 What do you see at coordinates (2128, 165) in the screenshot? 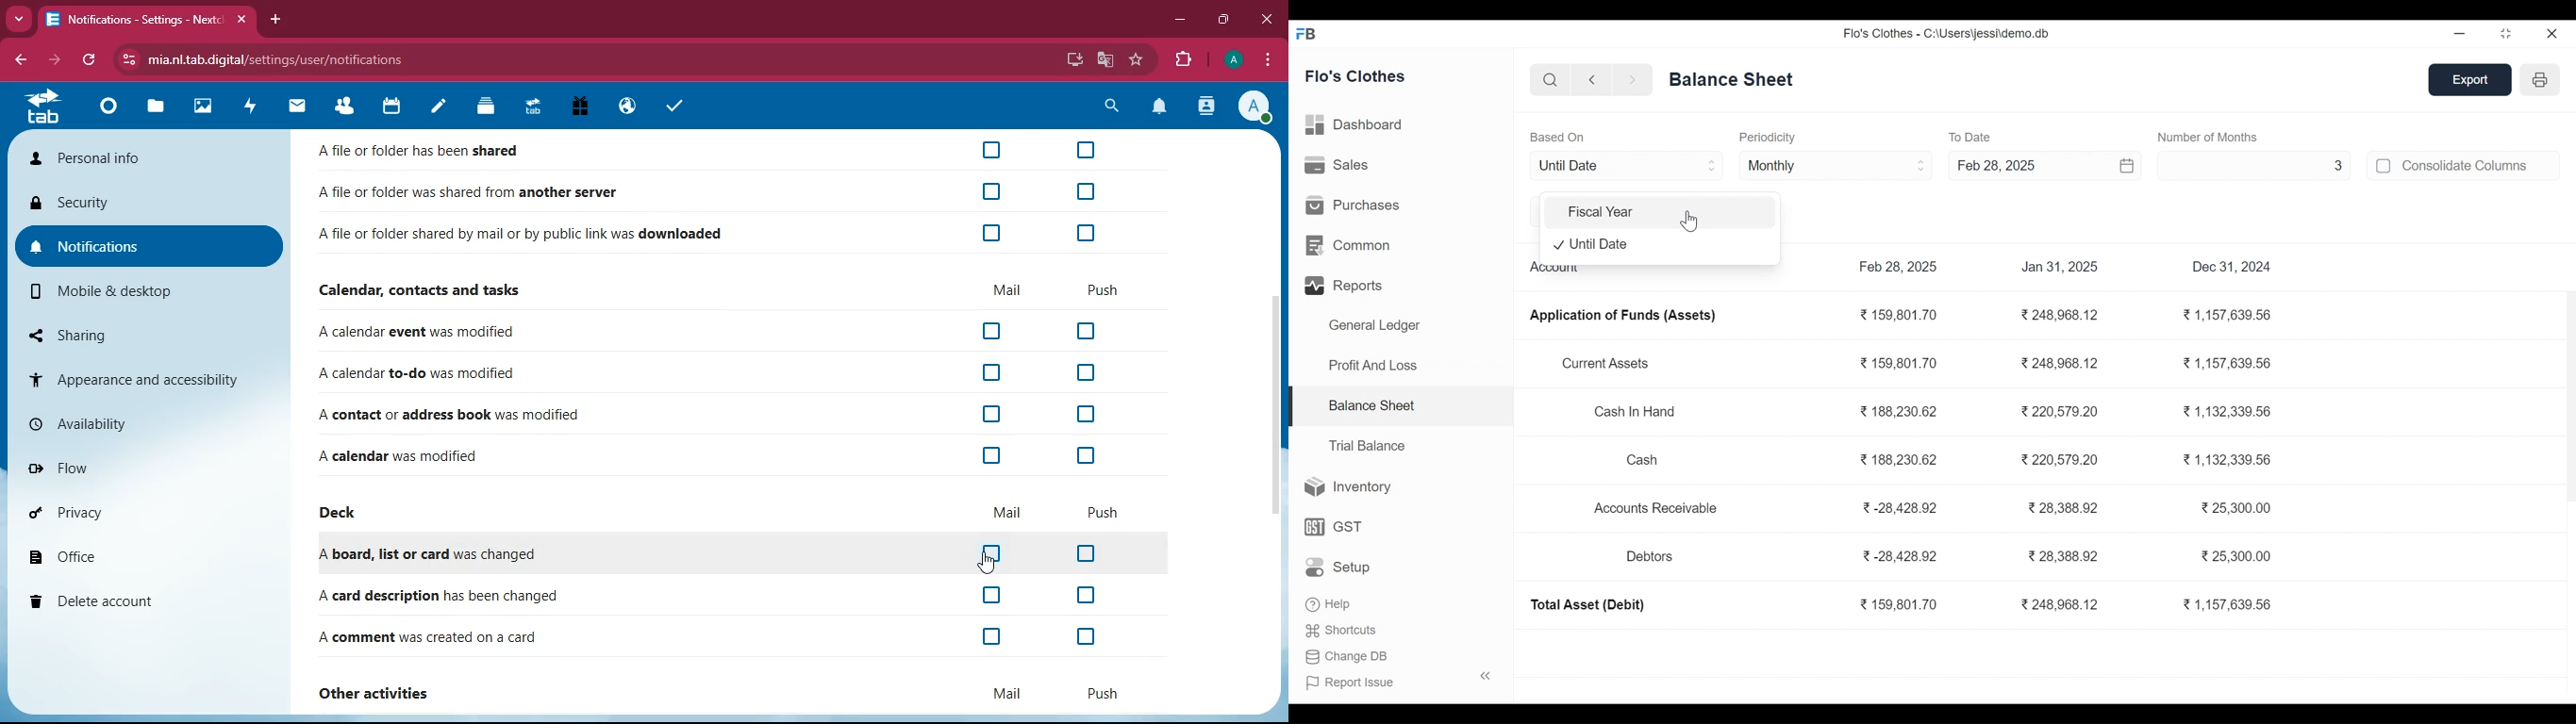
I see `calendar` at bounding box center [2128, 165].